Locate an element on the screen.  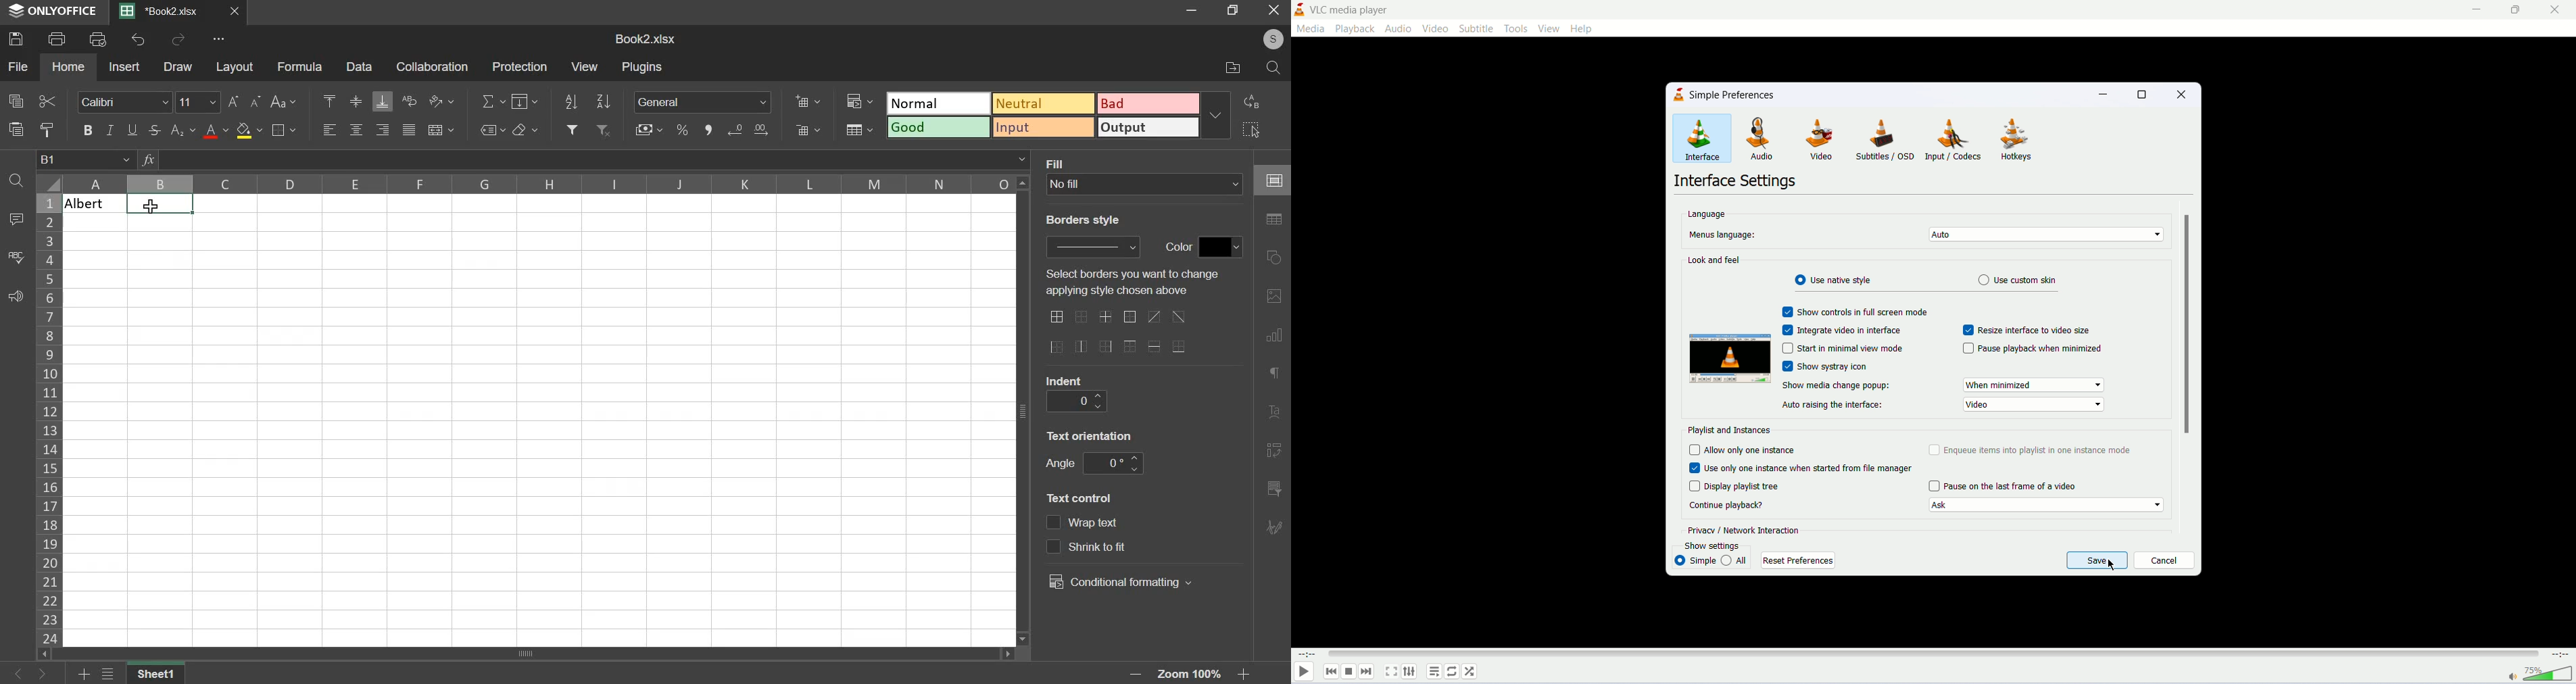
Sheet name is located at coordinates (157, 673).